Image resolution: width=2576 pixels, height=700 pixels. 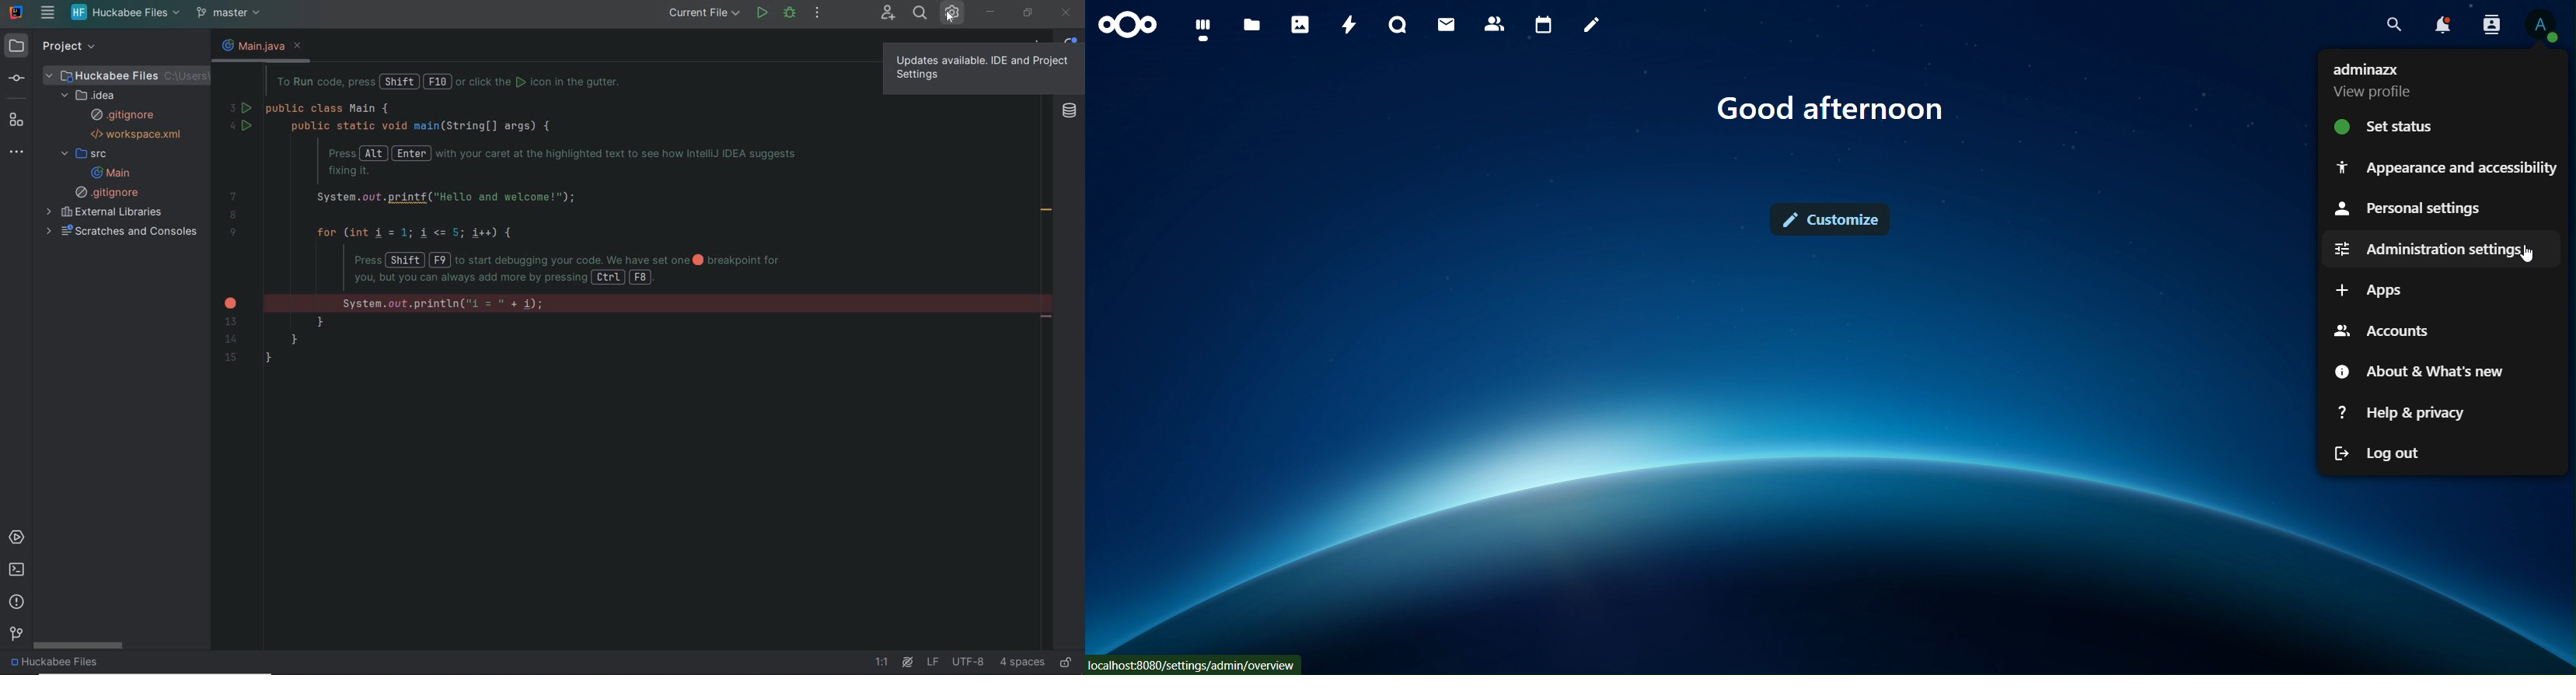 I want to click on apps, so click(x=2365, y=289).